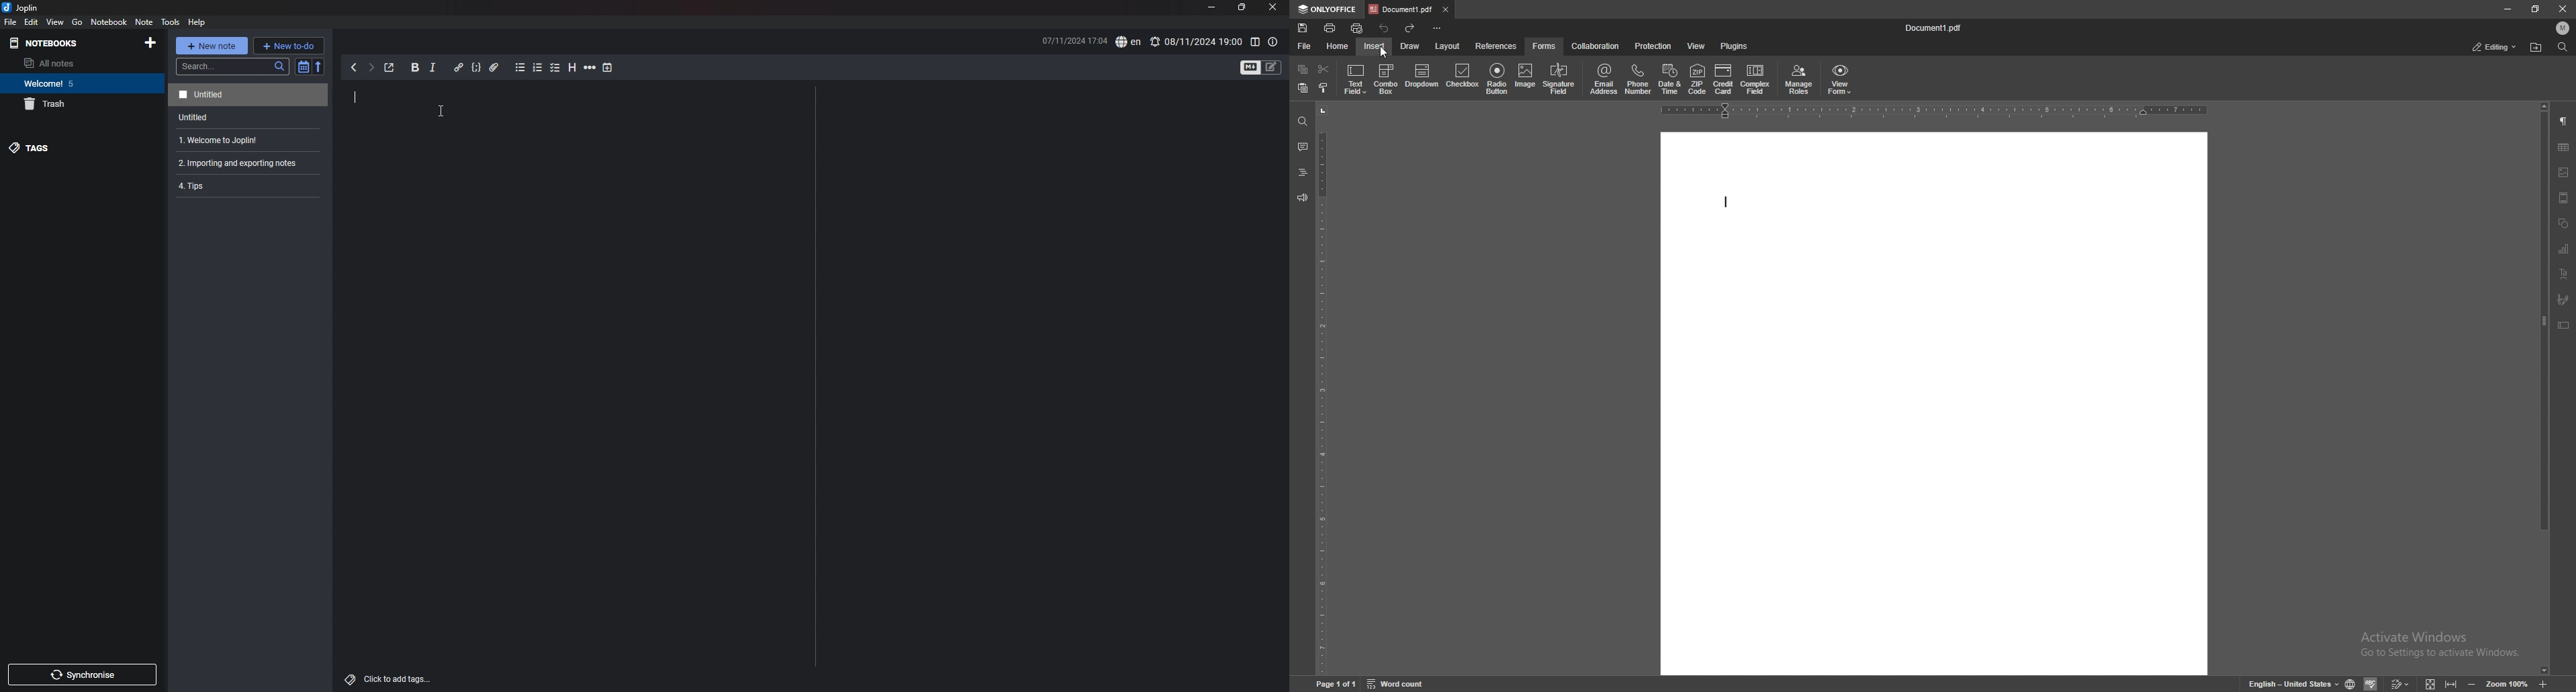 Image resolution: width=2576 pixels, height=700 pixels. I want to click on trash, so click(75, 104).